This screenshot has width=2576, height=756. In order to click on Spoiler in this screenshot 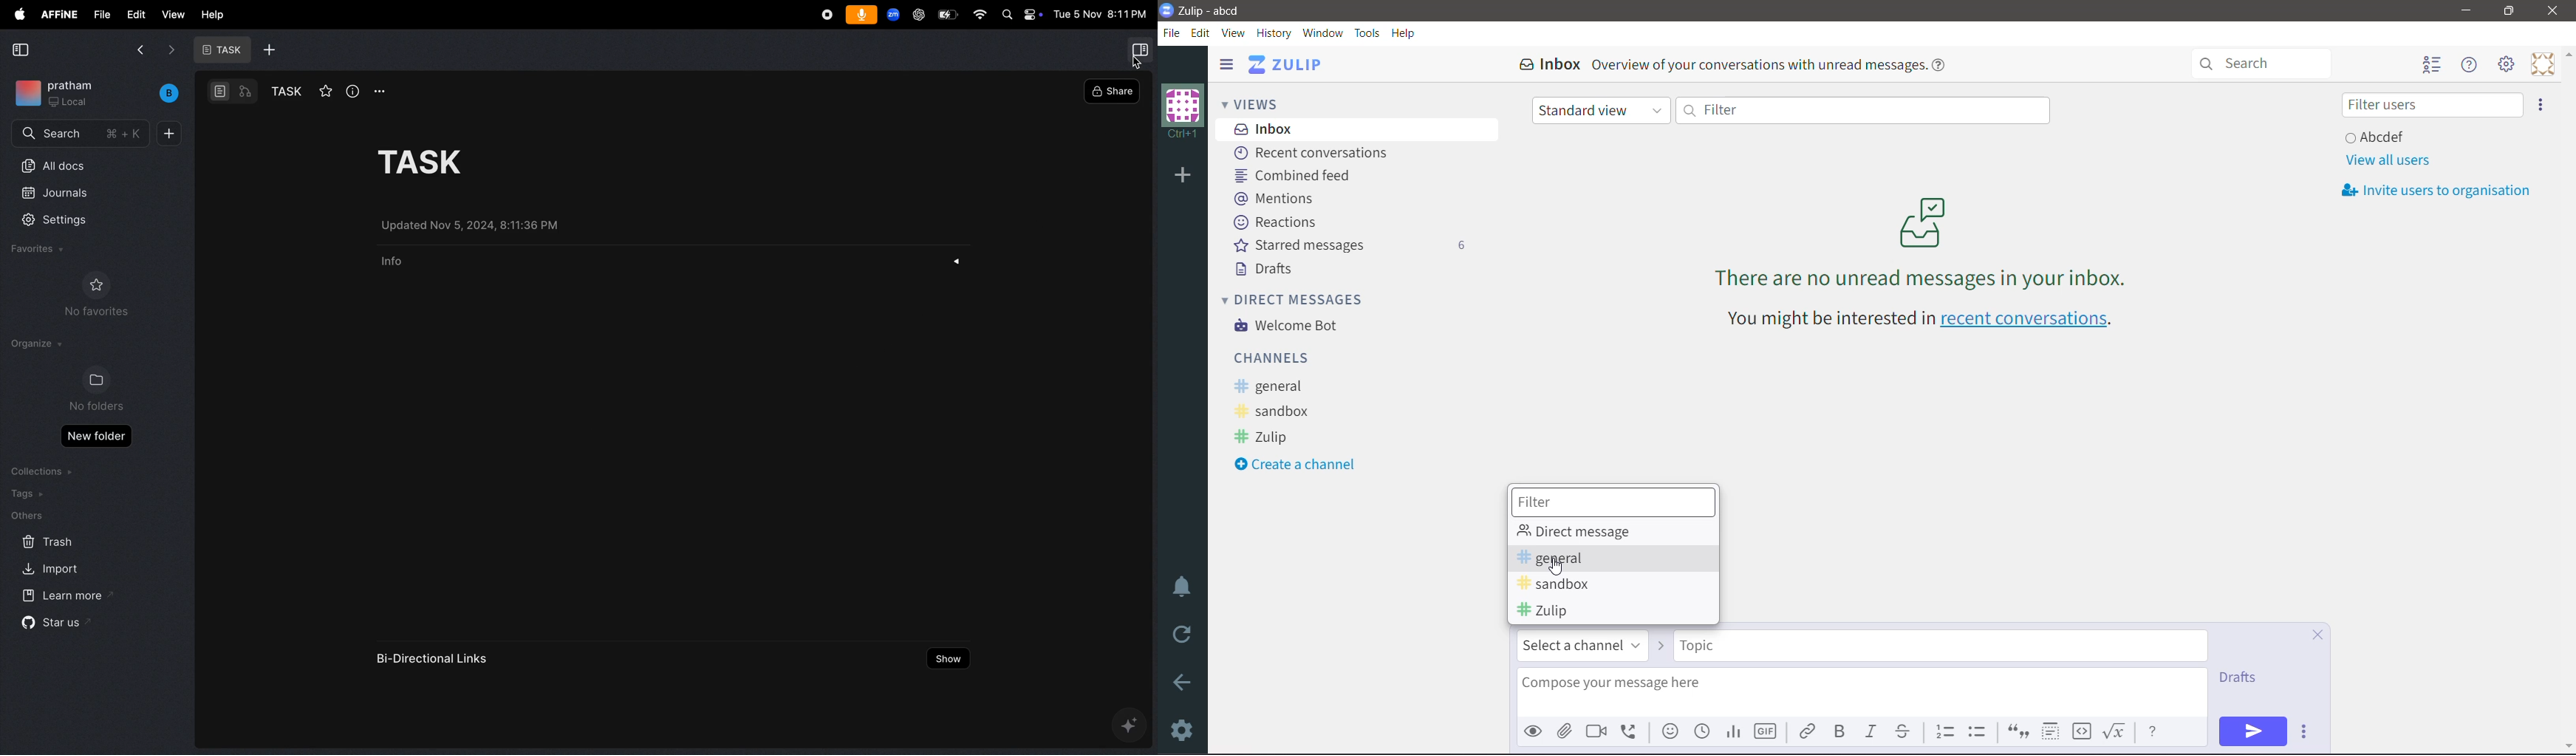, I will do `click(2050, 732)`.